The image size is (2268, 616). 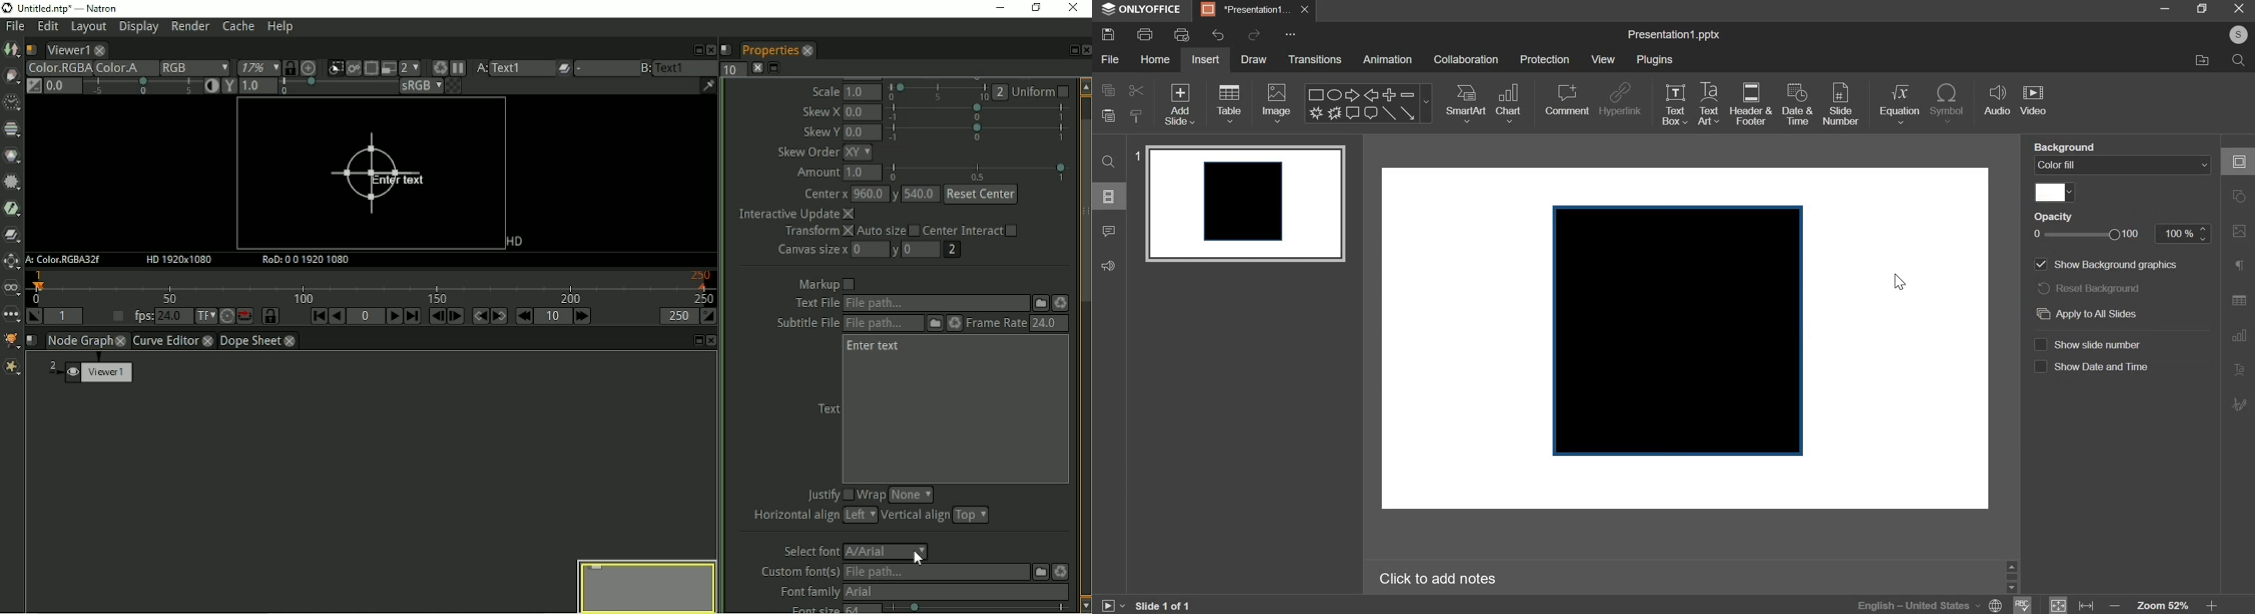 I want to click on insert, so click(x=1206, y=60).